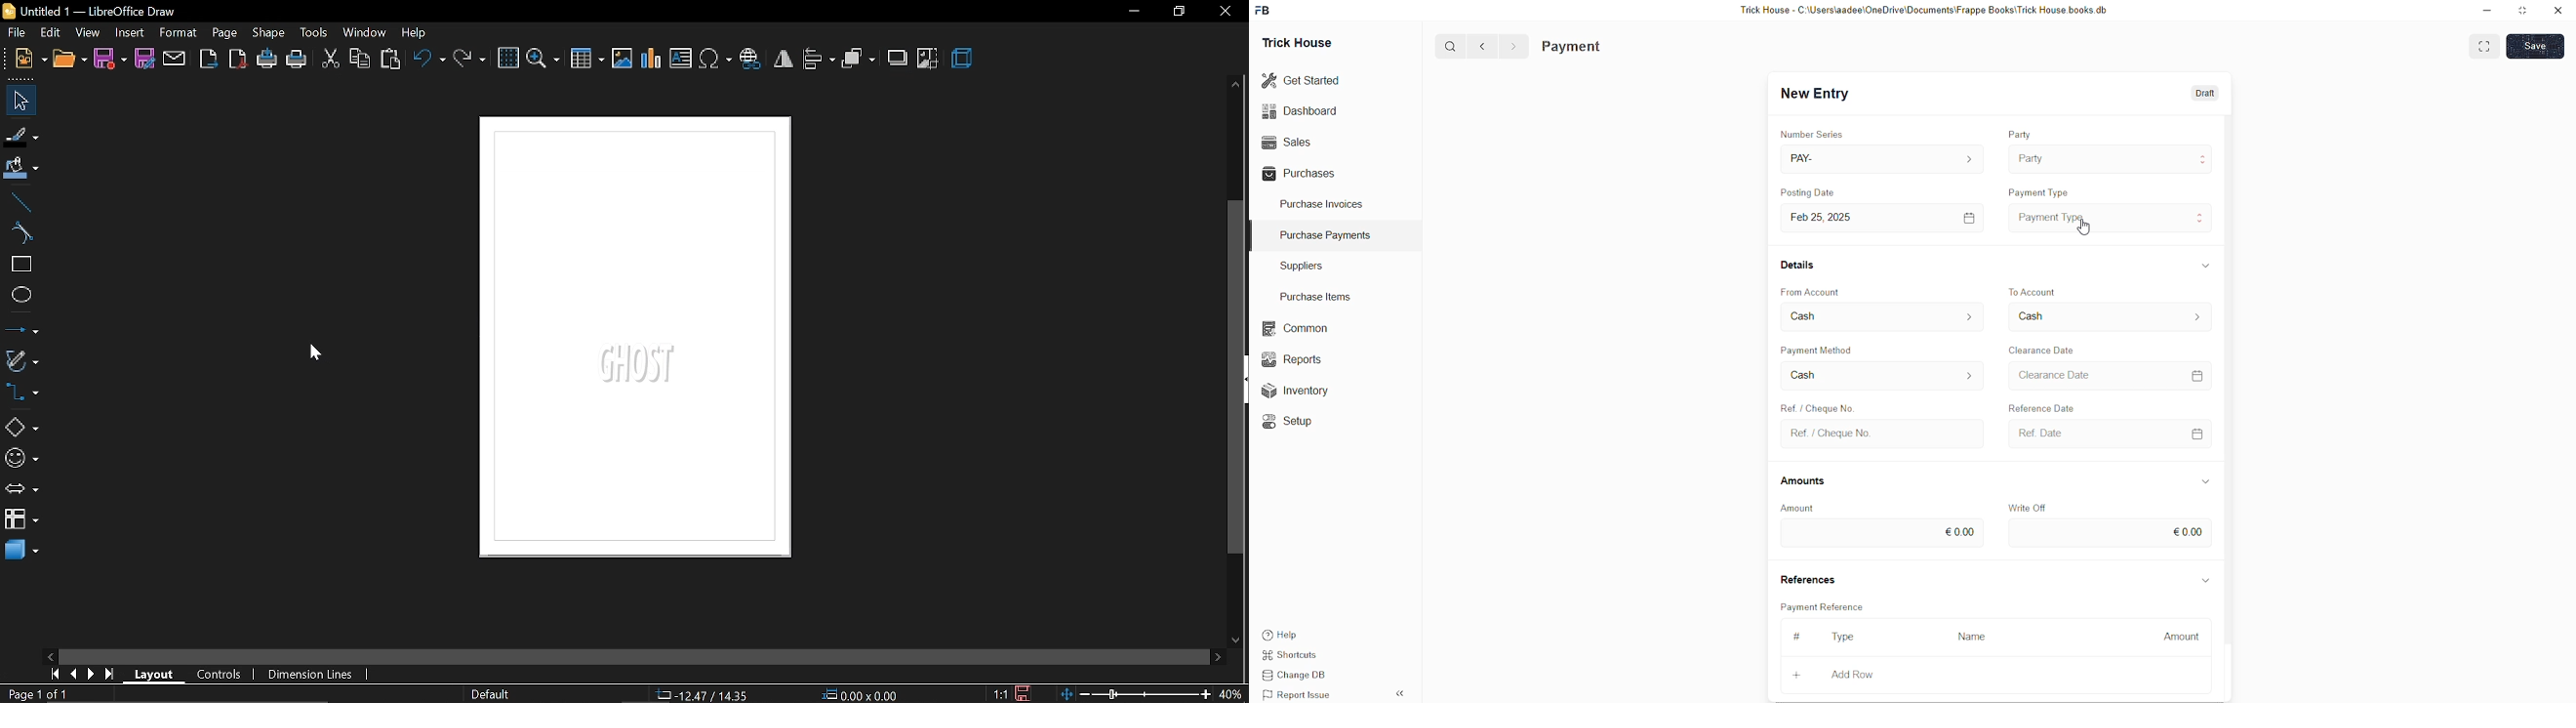 This screenshot has height=728, width=2576. I want to click on connector, so click(22, 393).